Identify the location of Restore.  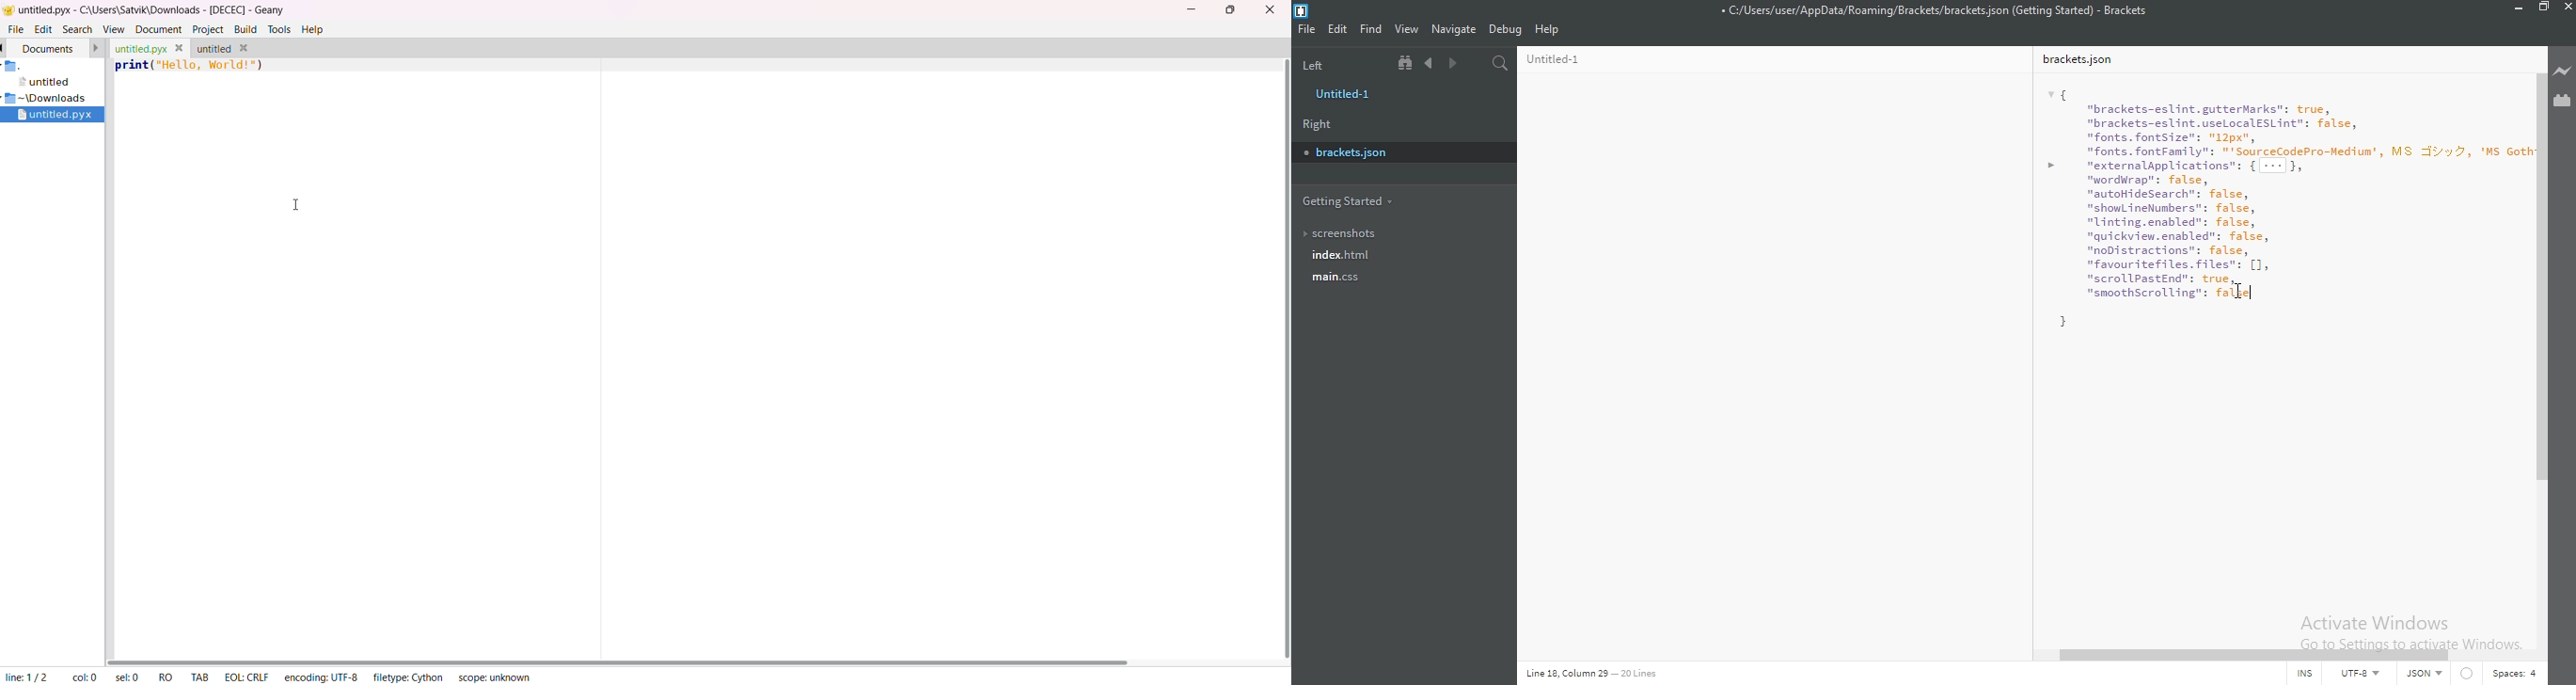
(2544, 8).